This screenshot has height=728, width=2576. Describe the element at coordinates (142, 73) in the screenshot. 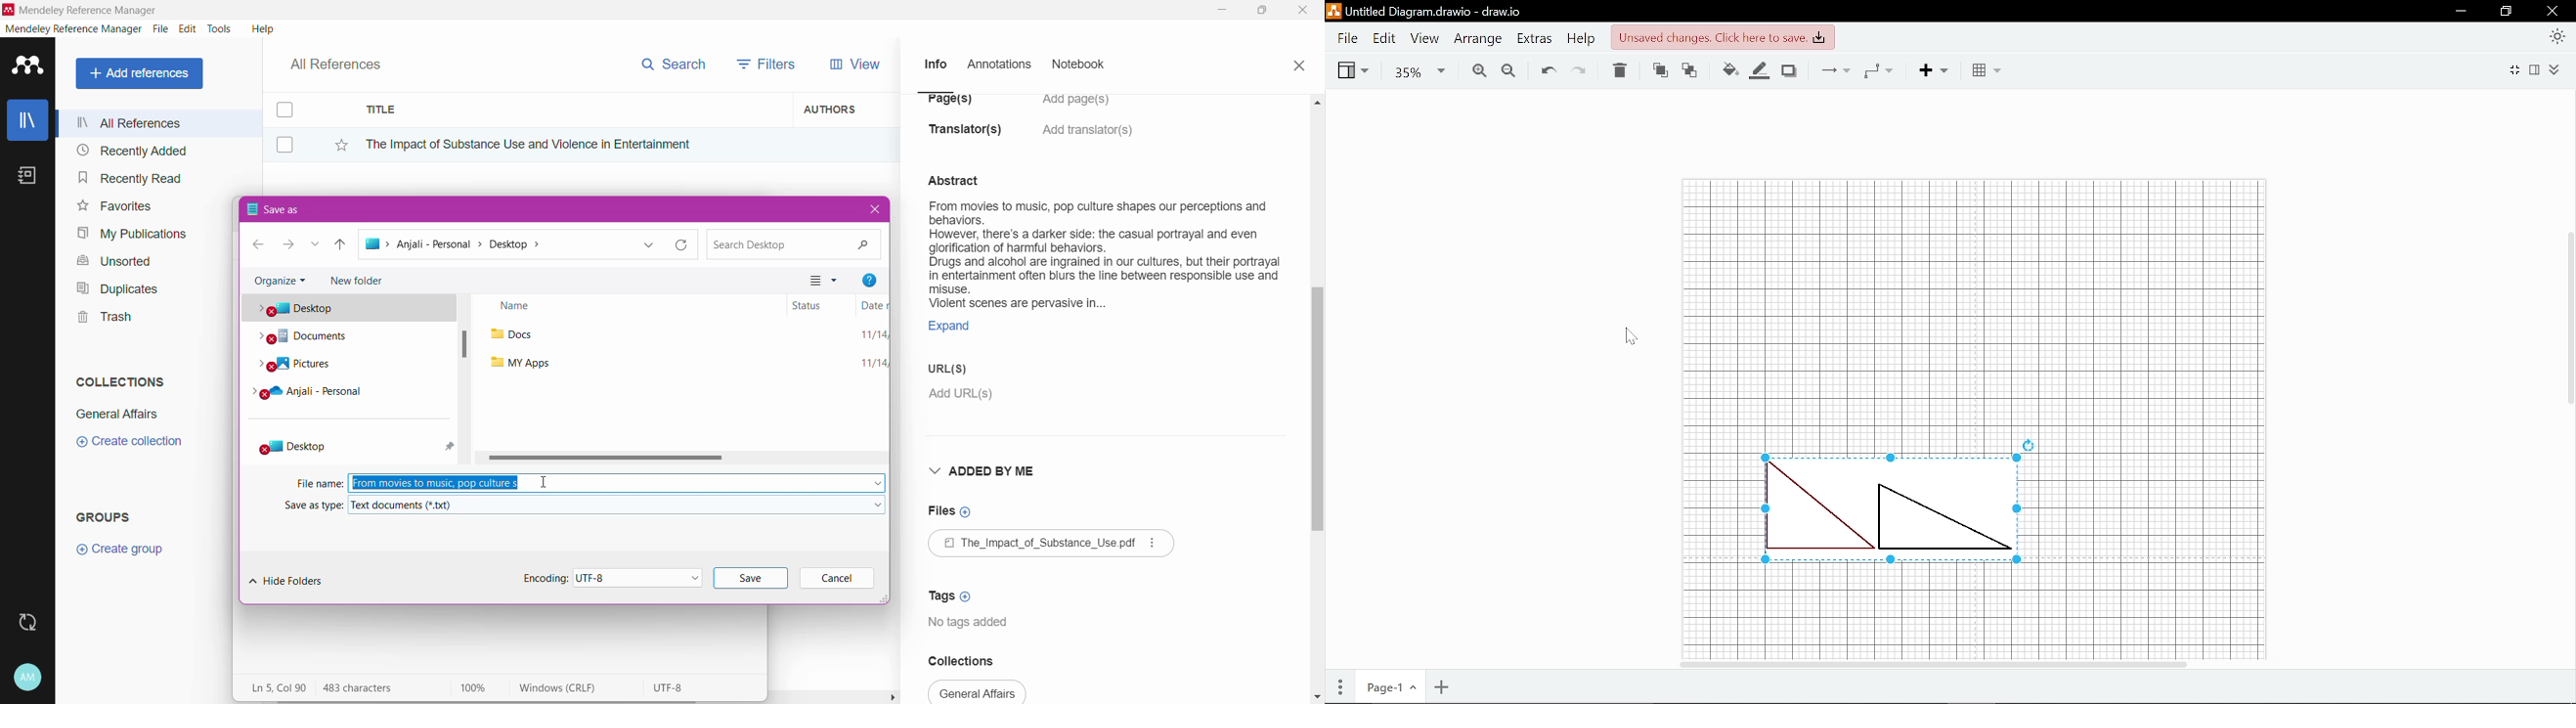

I see `Add References` at that location.